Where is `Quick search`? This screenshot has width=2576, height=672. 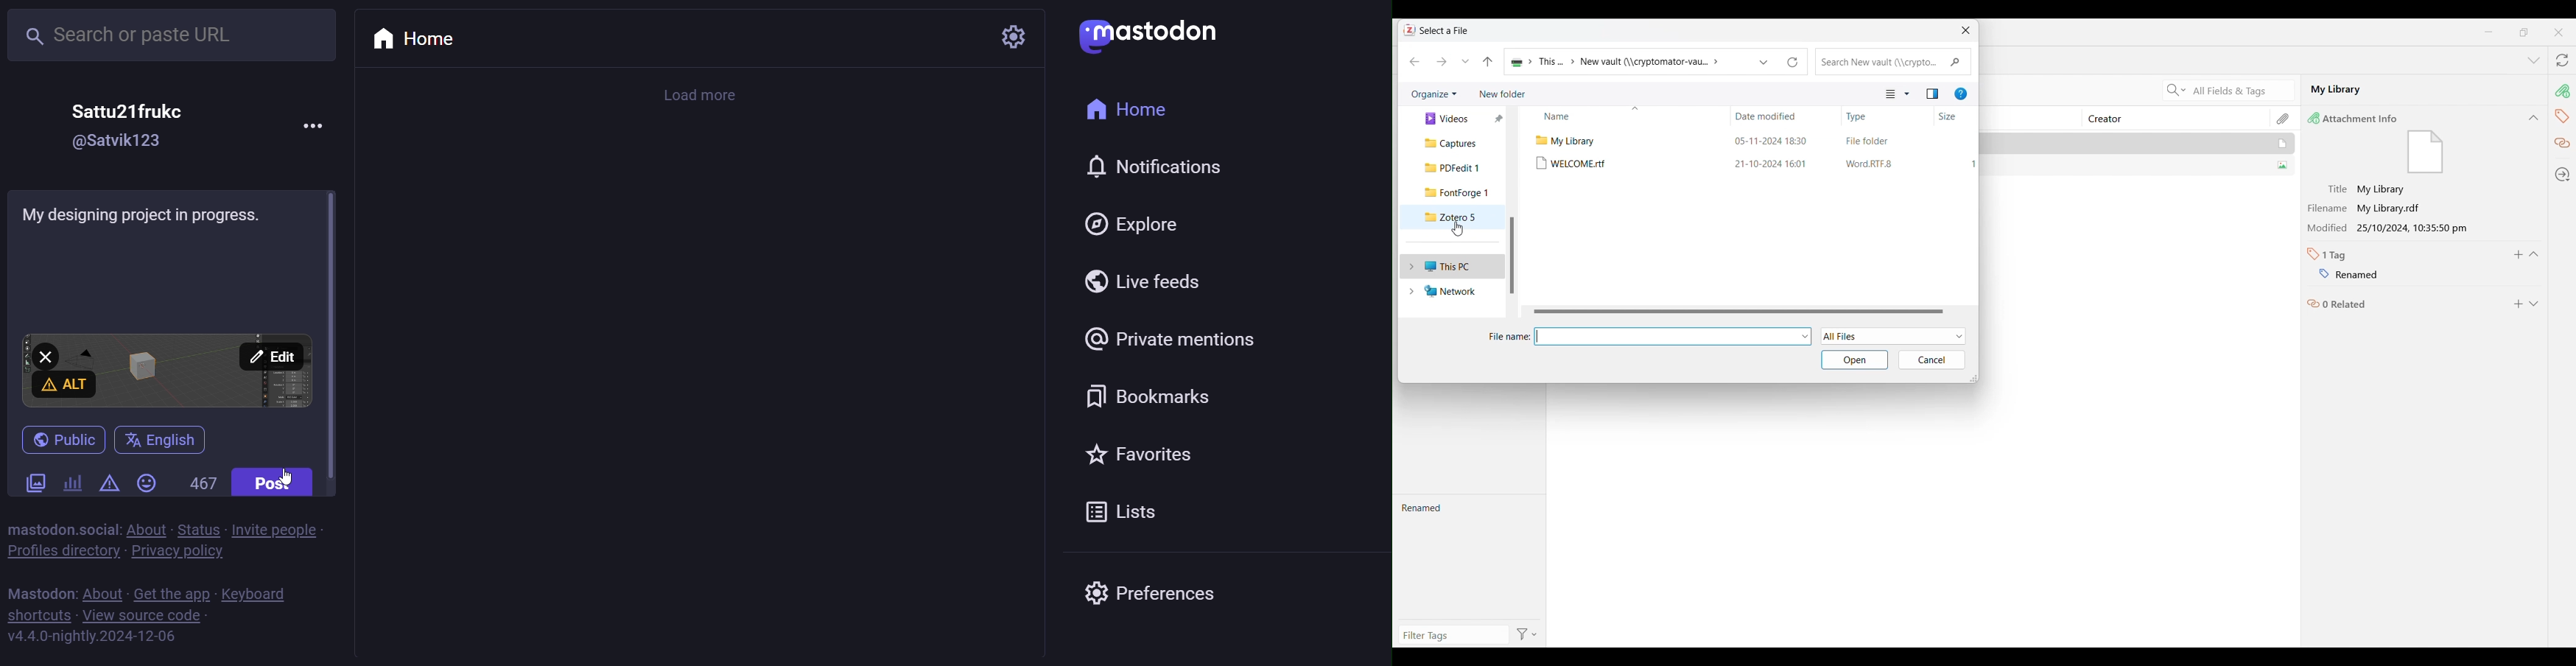
Quick search is located at coordinates (1891, 62).